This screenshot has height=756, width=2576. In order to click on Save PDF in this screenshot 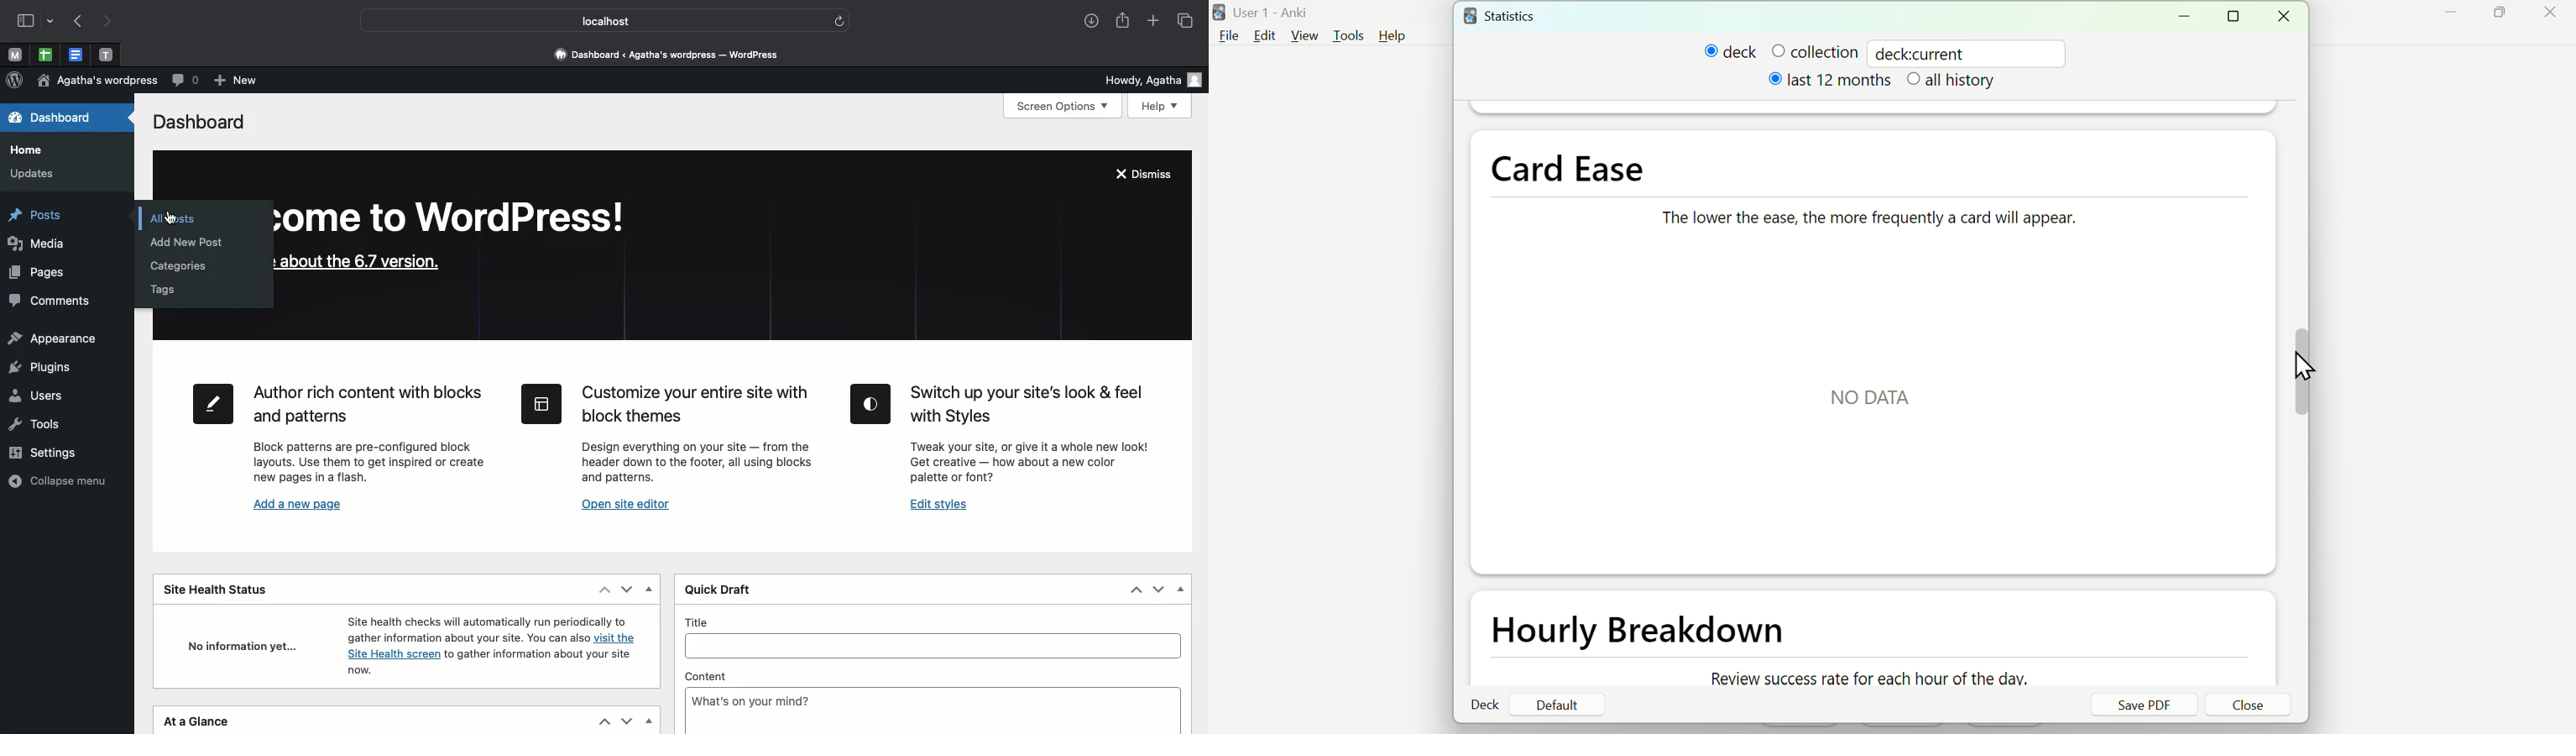, I will do `click(2143, 705)`.